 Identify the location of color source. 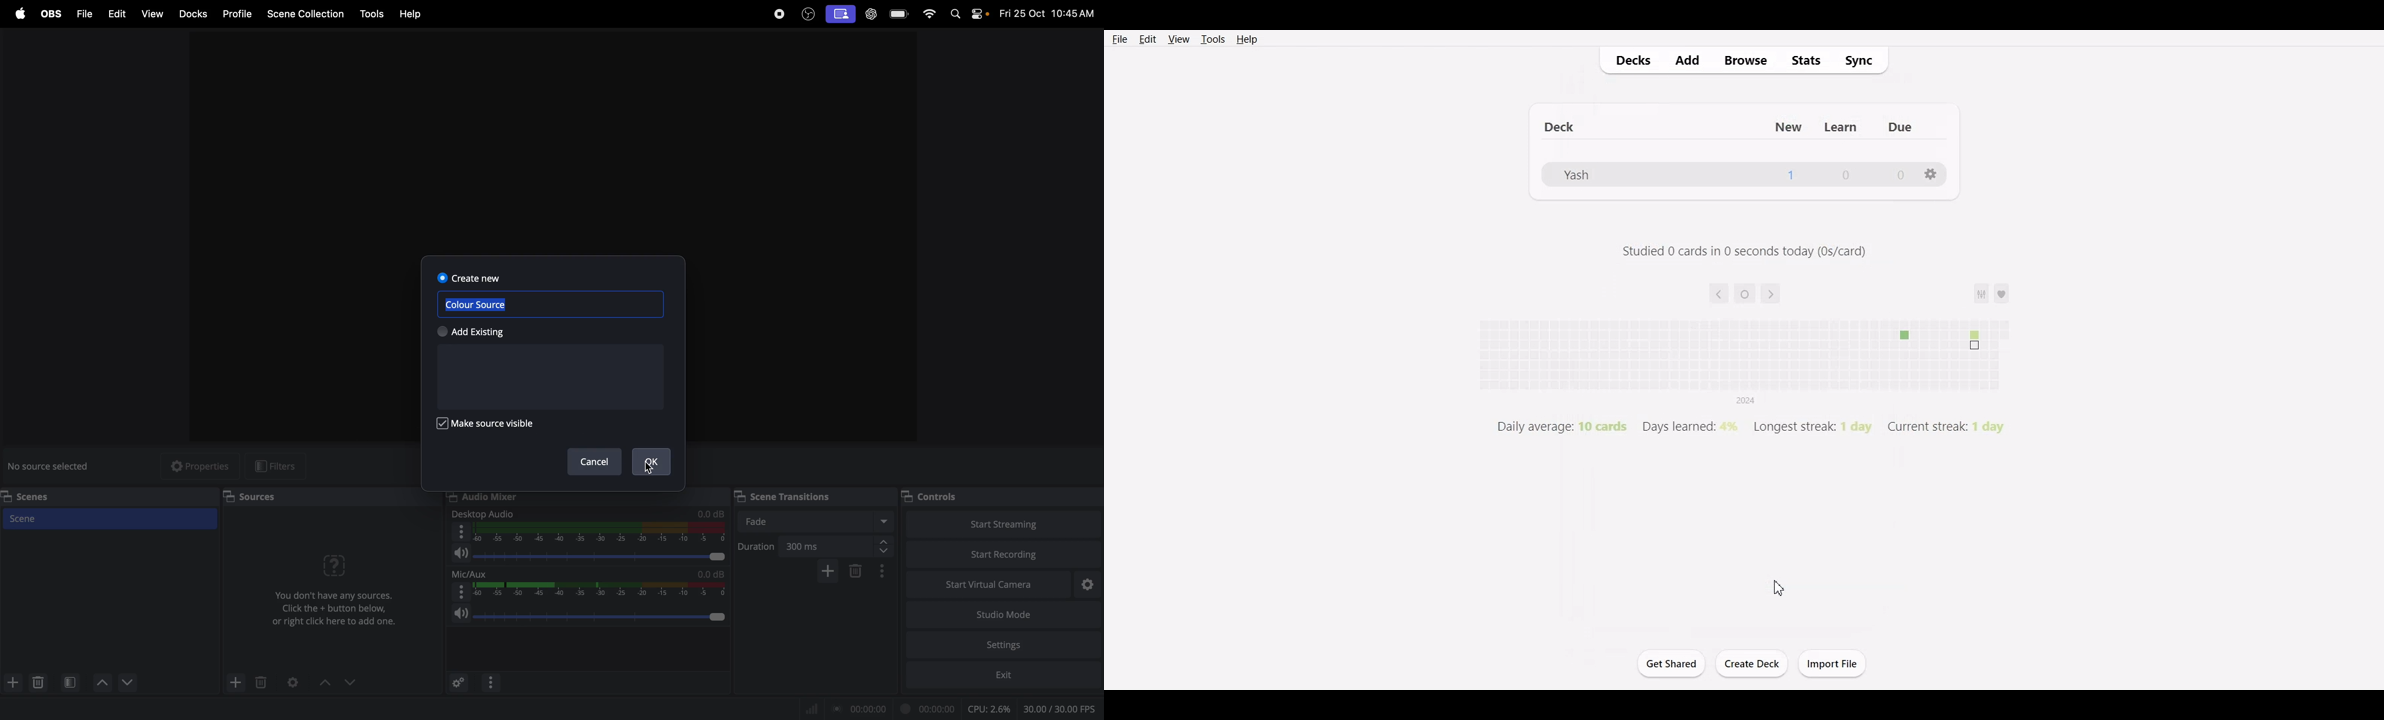
(561, 305).